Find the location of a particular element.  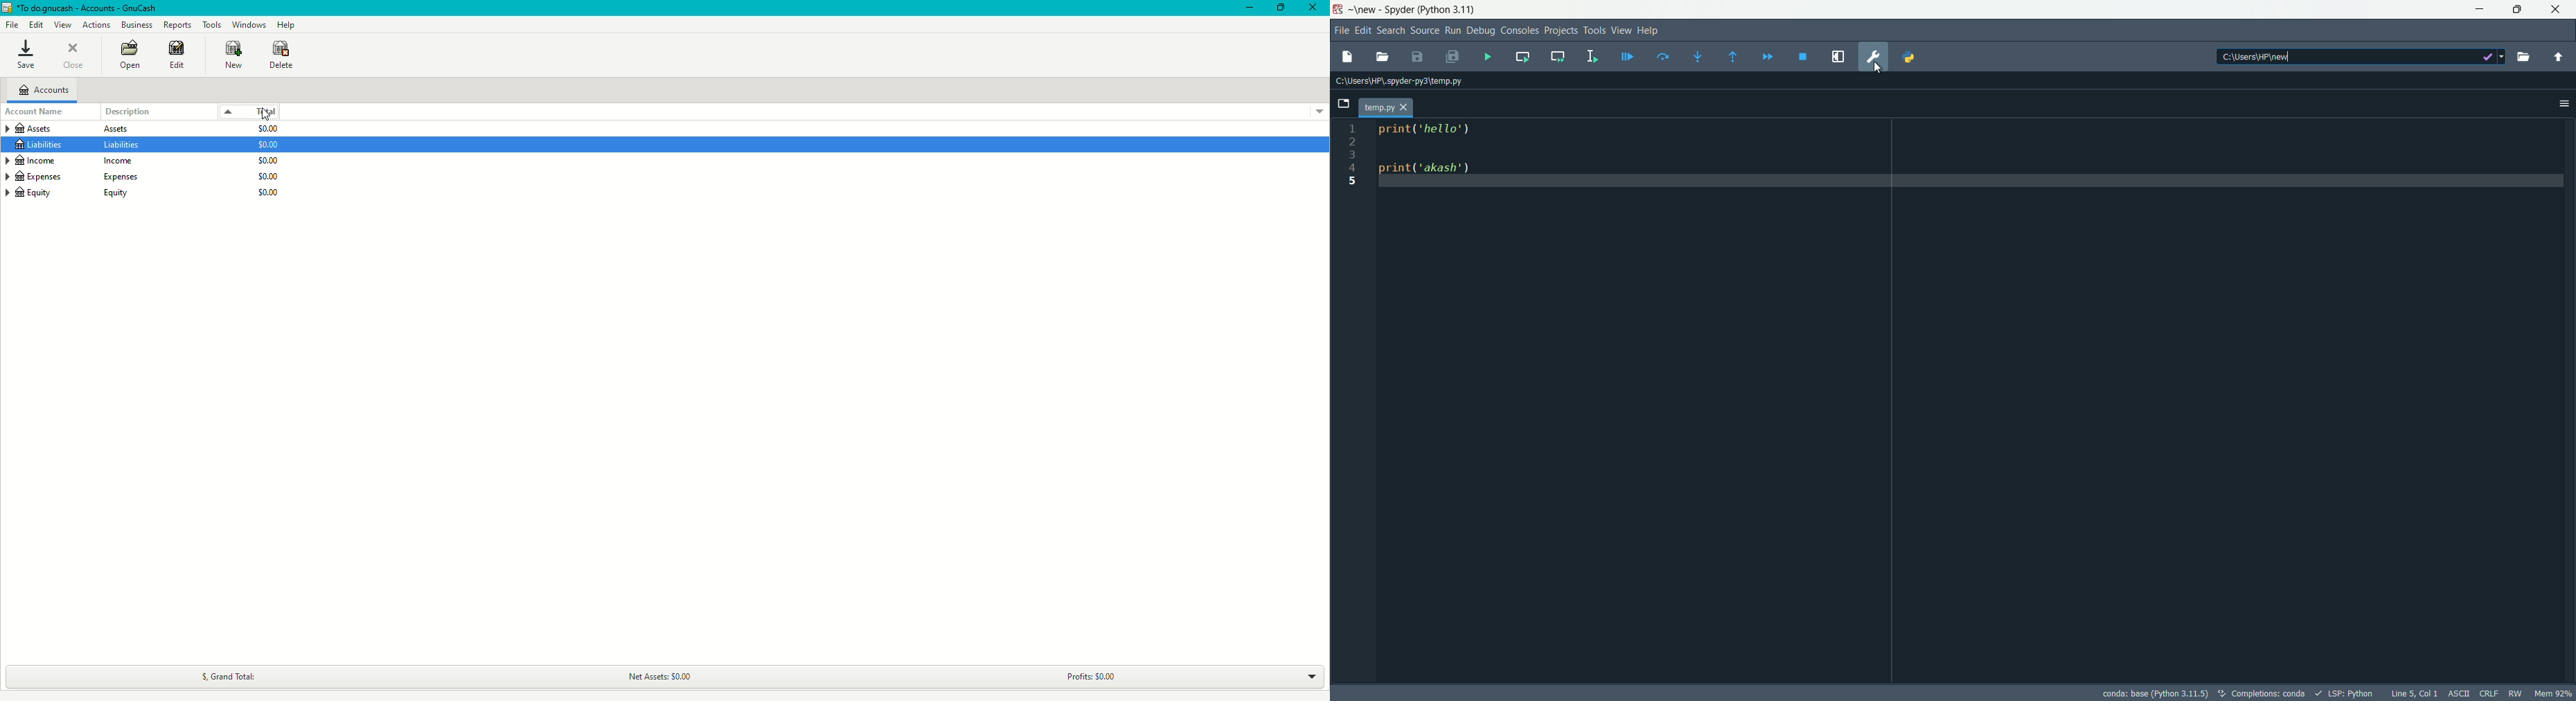

Profits is located at coordinates (1091, 674).